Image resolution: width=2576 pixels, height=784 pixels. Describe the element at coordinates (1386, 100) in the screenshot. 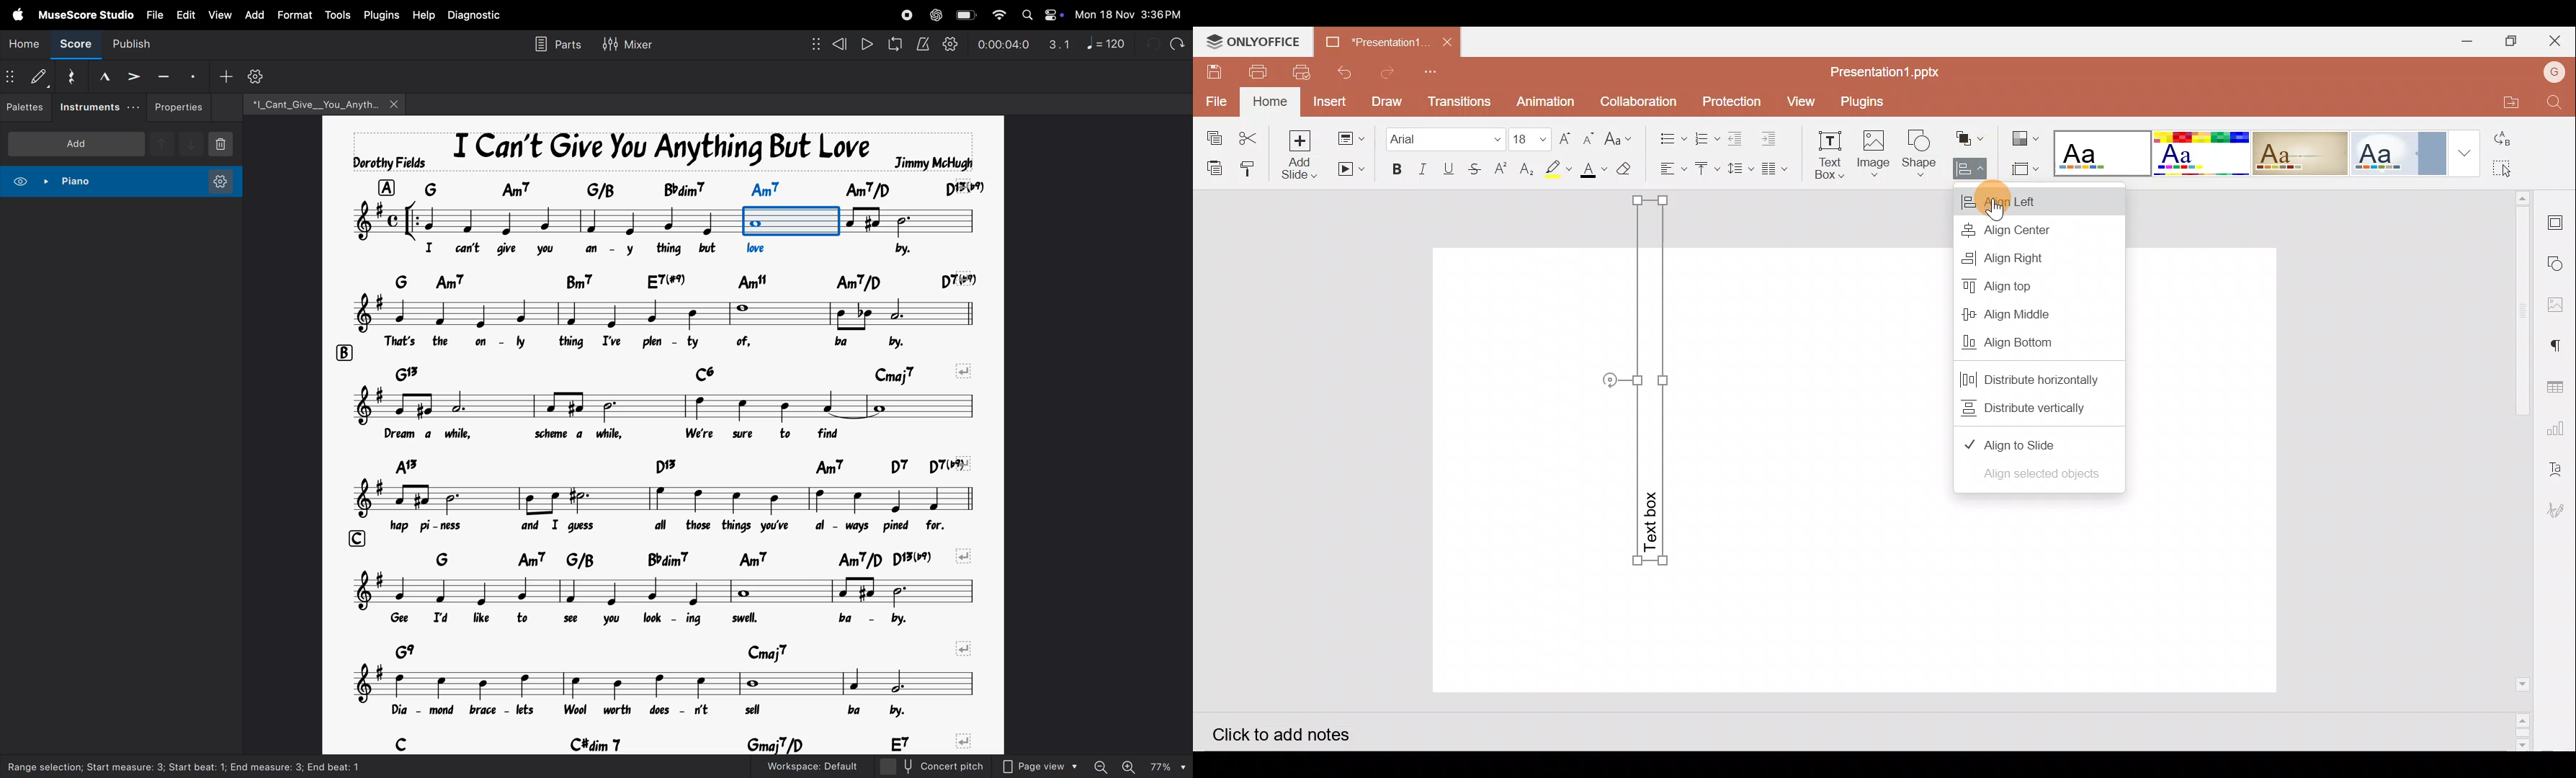

I see `Draw` at that location.